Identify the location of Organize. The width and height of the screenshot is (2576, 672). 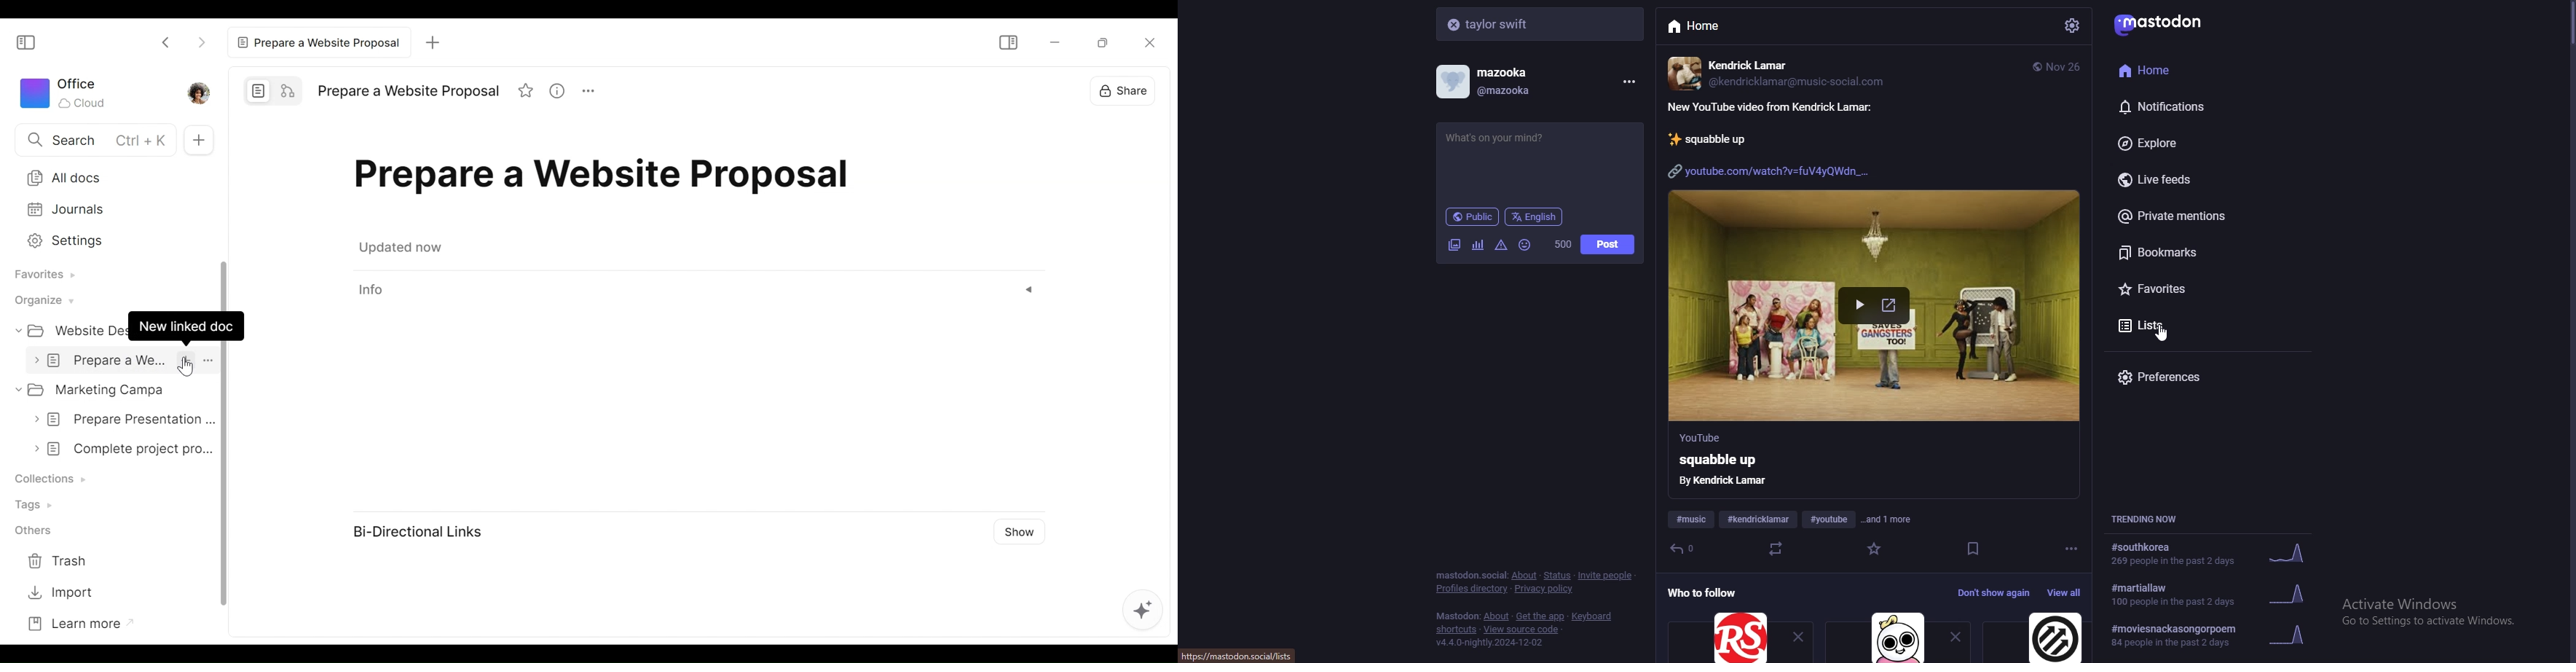
(41, 301).